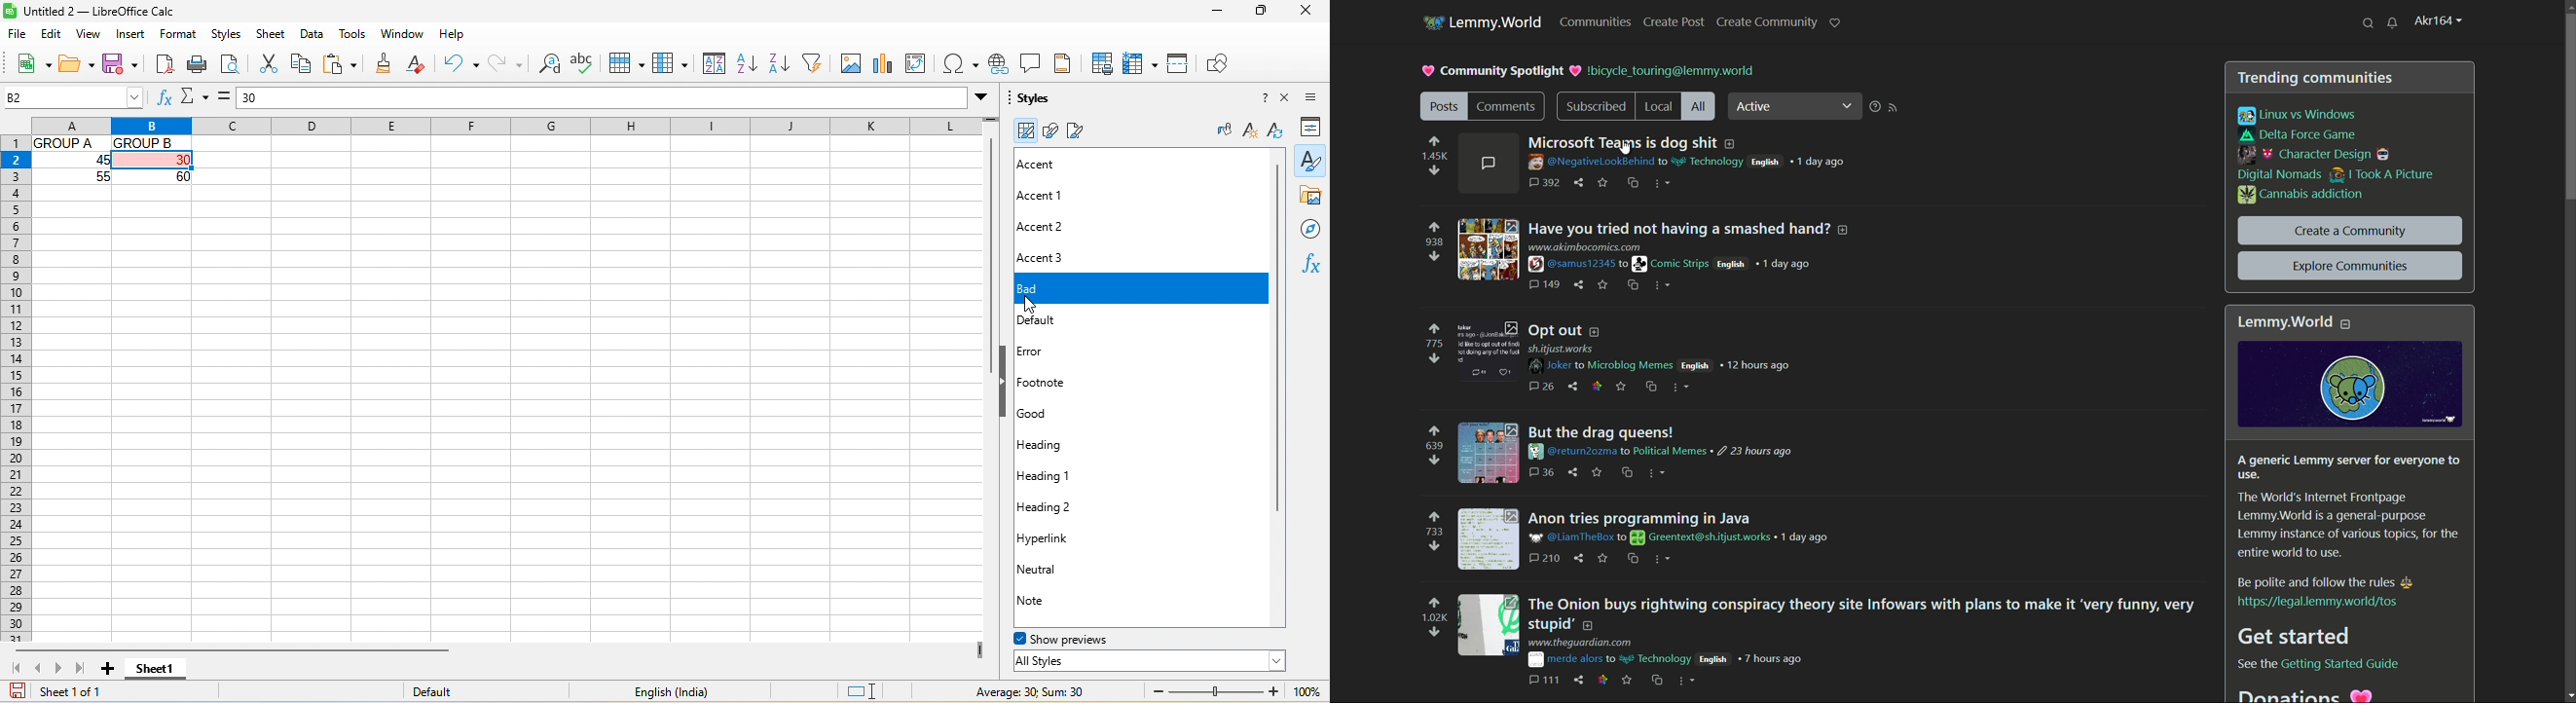 The image size is (2576, 728). Describe the element at coordinates (1052, 350) in the screenshot. I see `error` at that location.